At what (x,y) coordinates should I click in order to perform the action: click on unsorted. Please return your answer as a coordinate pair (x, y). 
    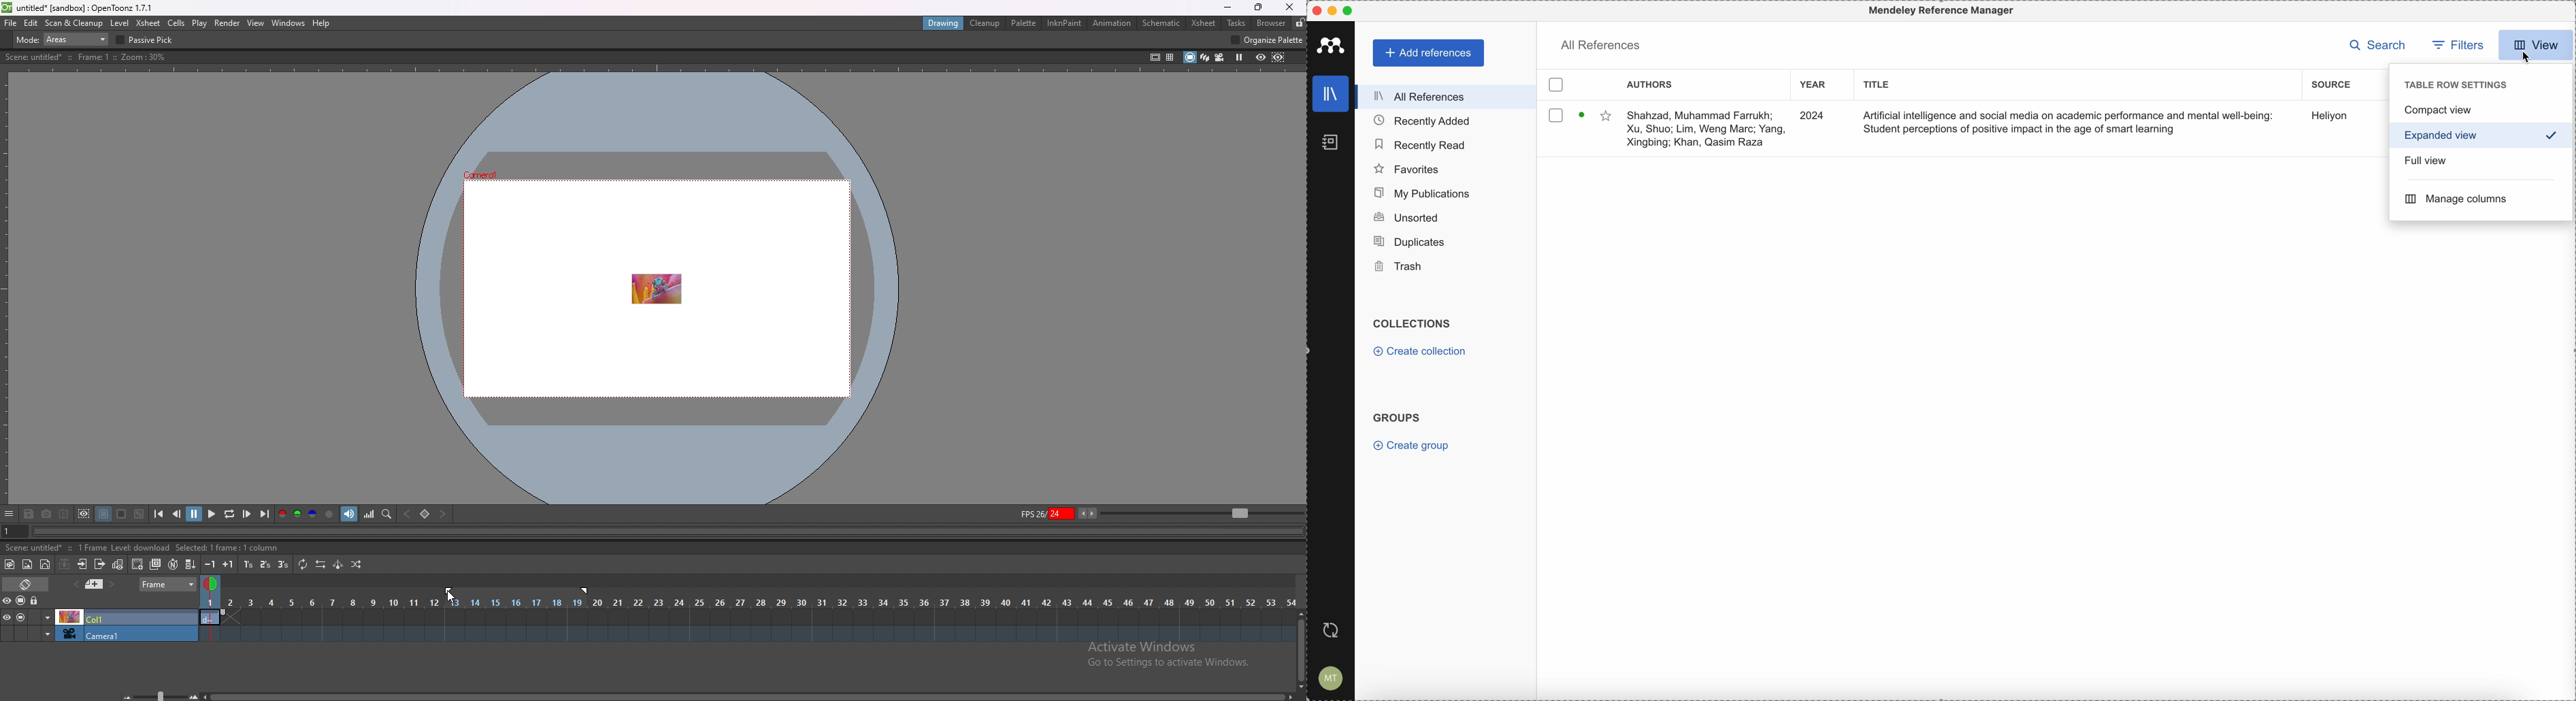
    Looking at the image, I should click on (1406, 216).